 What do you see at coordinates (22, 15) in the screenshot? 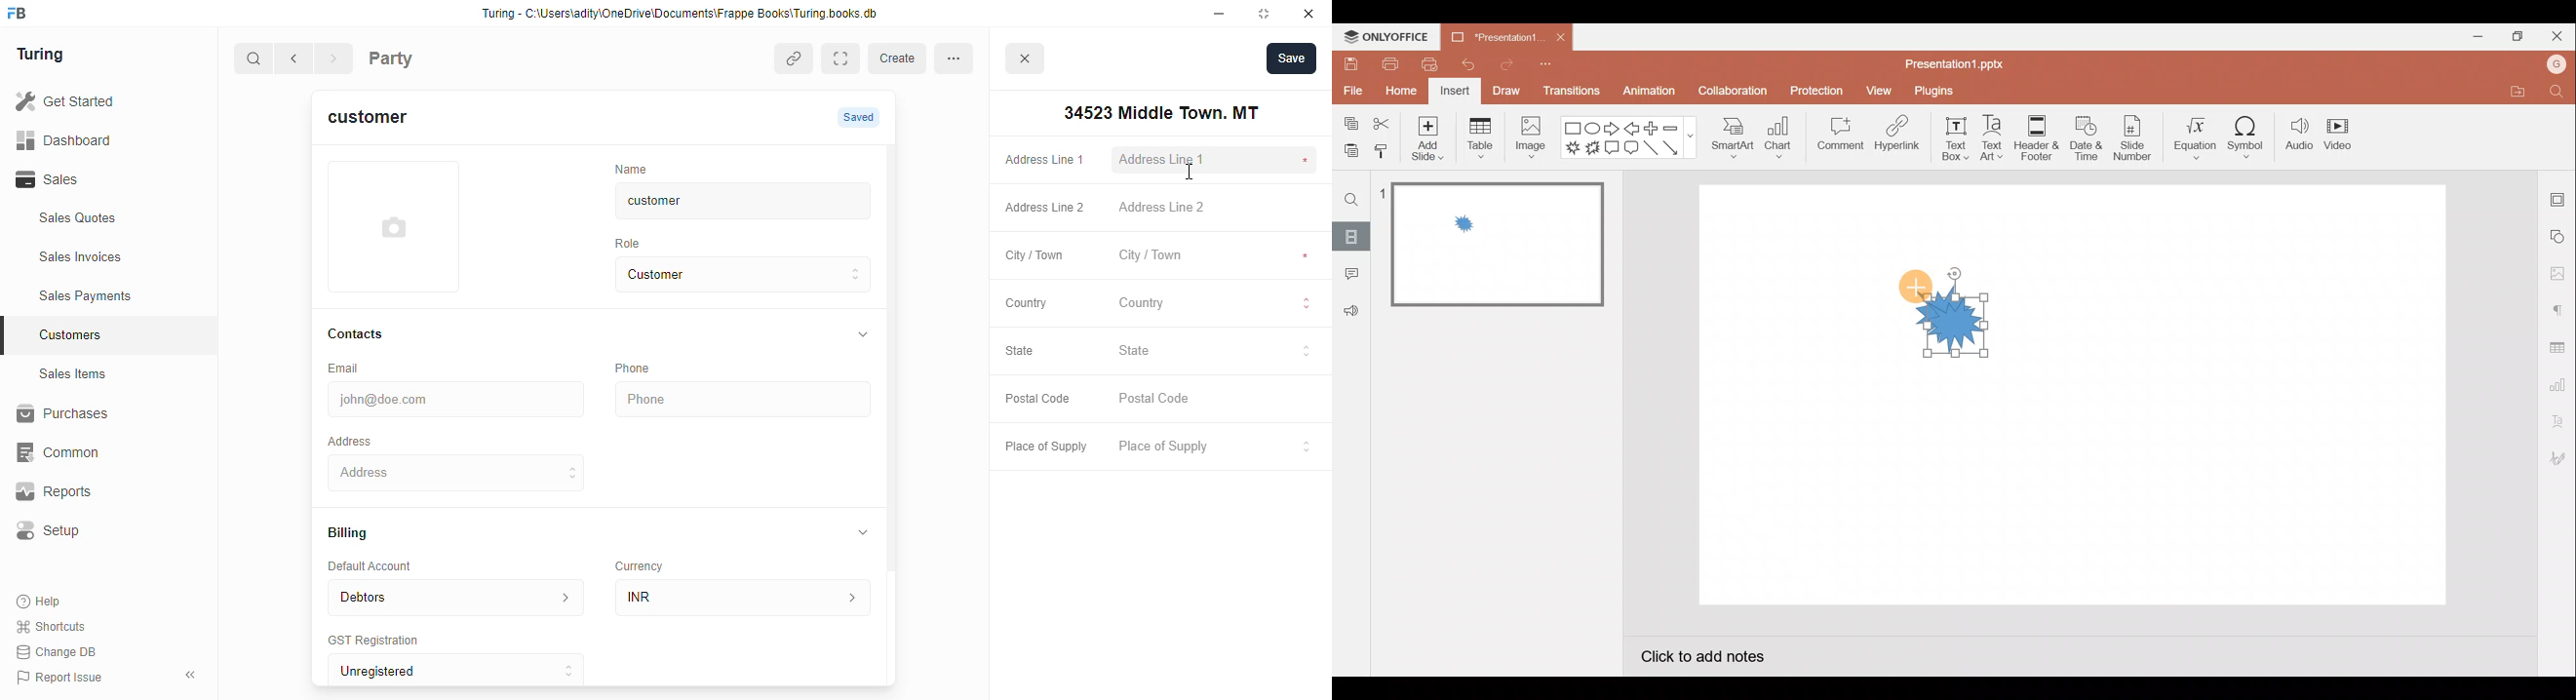
I see `frappebooks logo` at bounding box center [22, 15].